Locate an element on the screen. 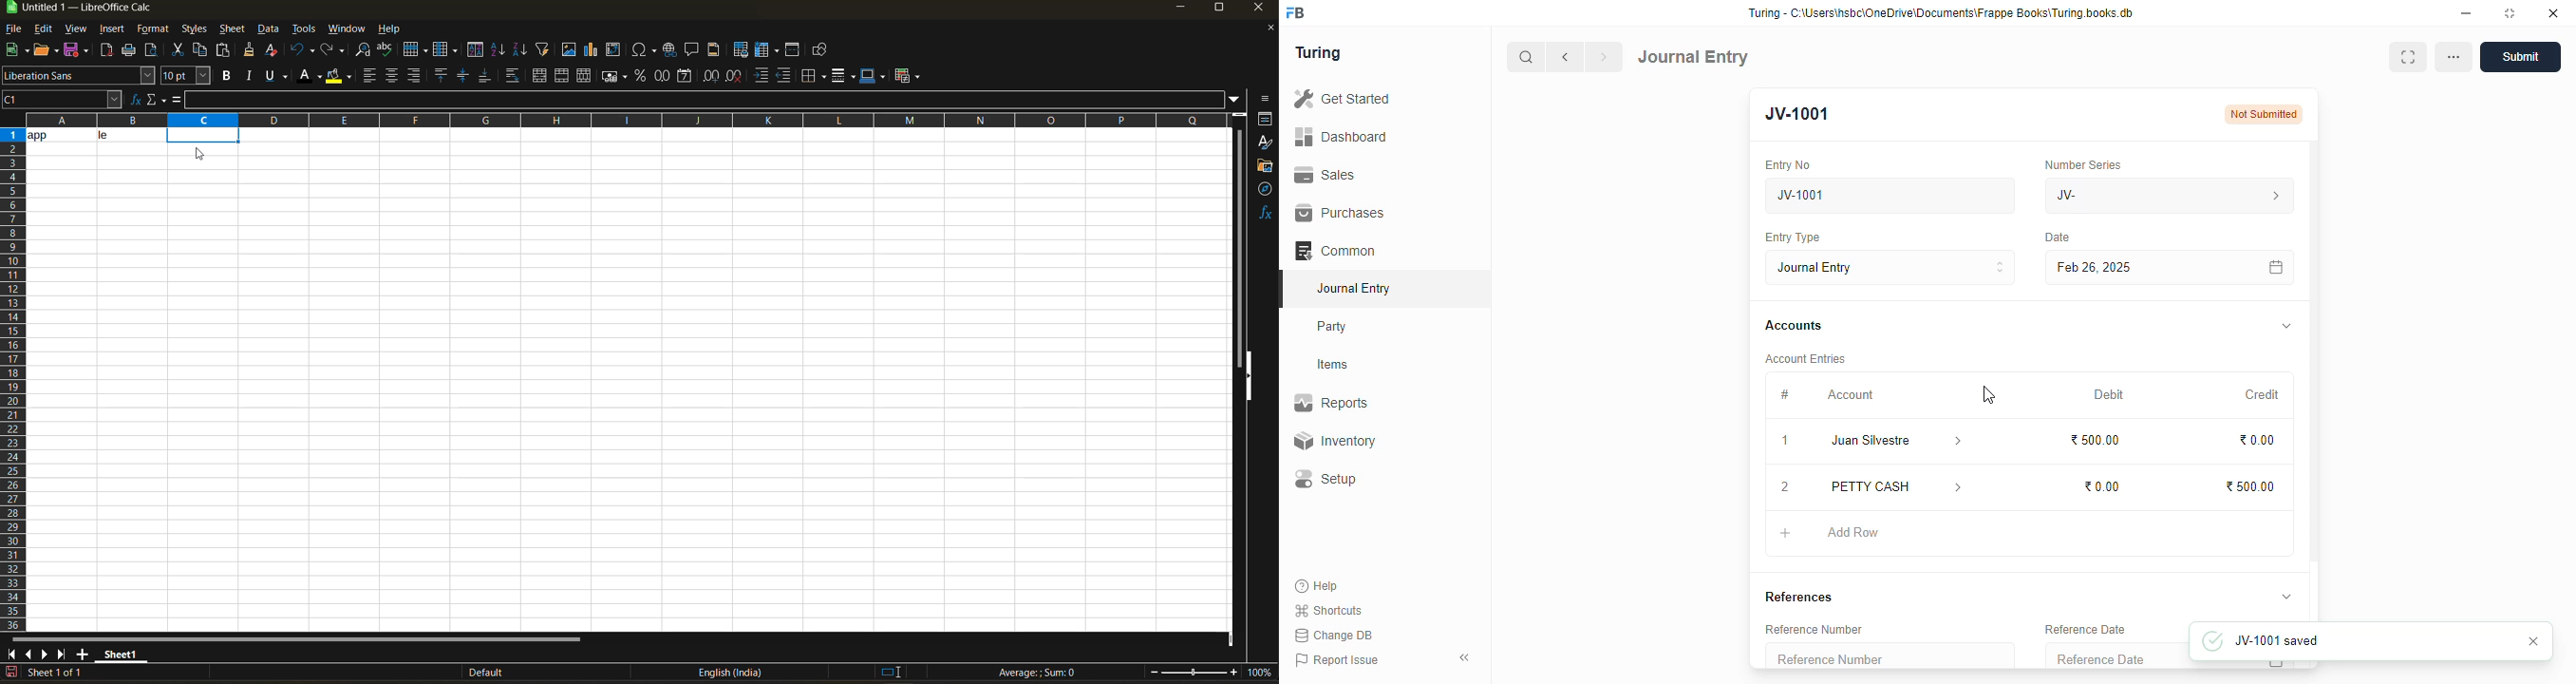  cancel is located at coordinates (2534, 641).